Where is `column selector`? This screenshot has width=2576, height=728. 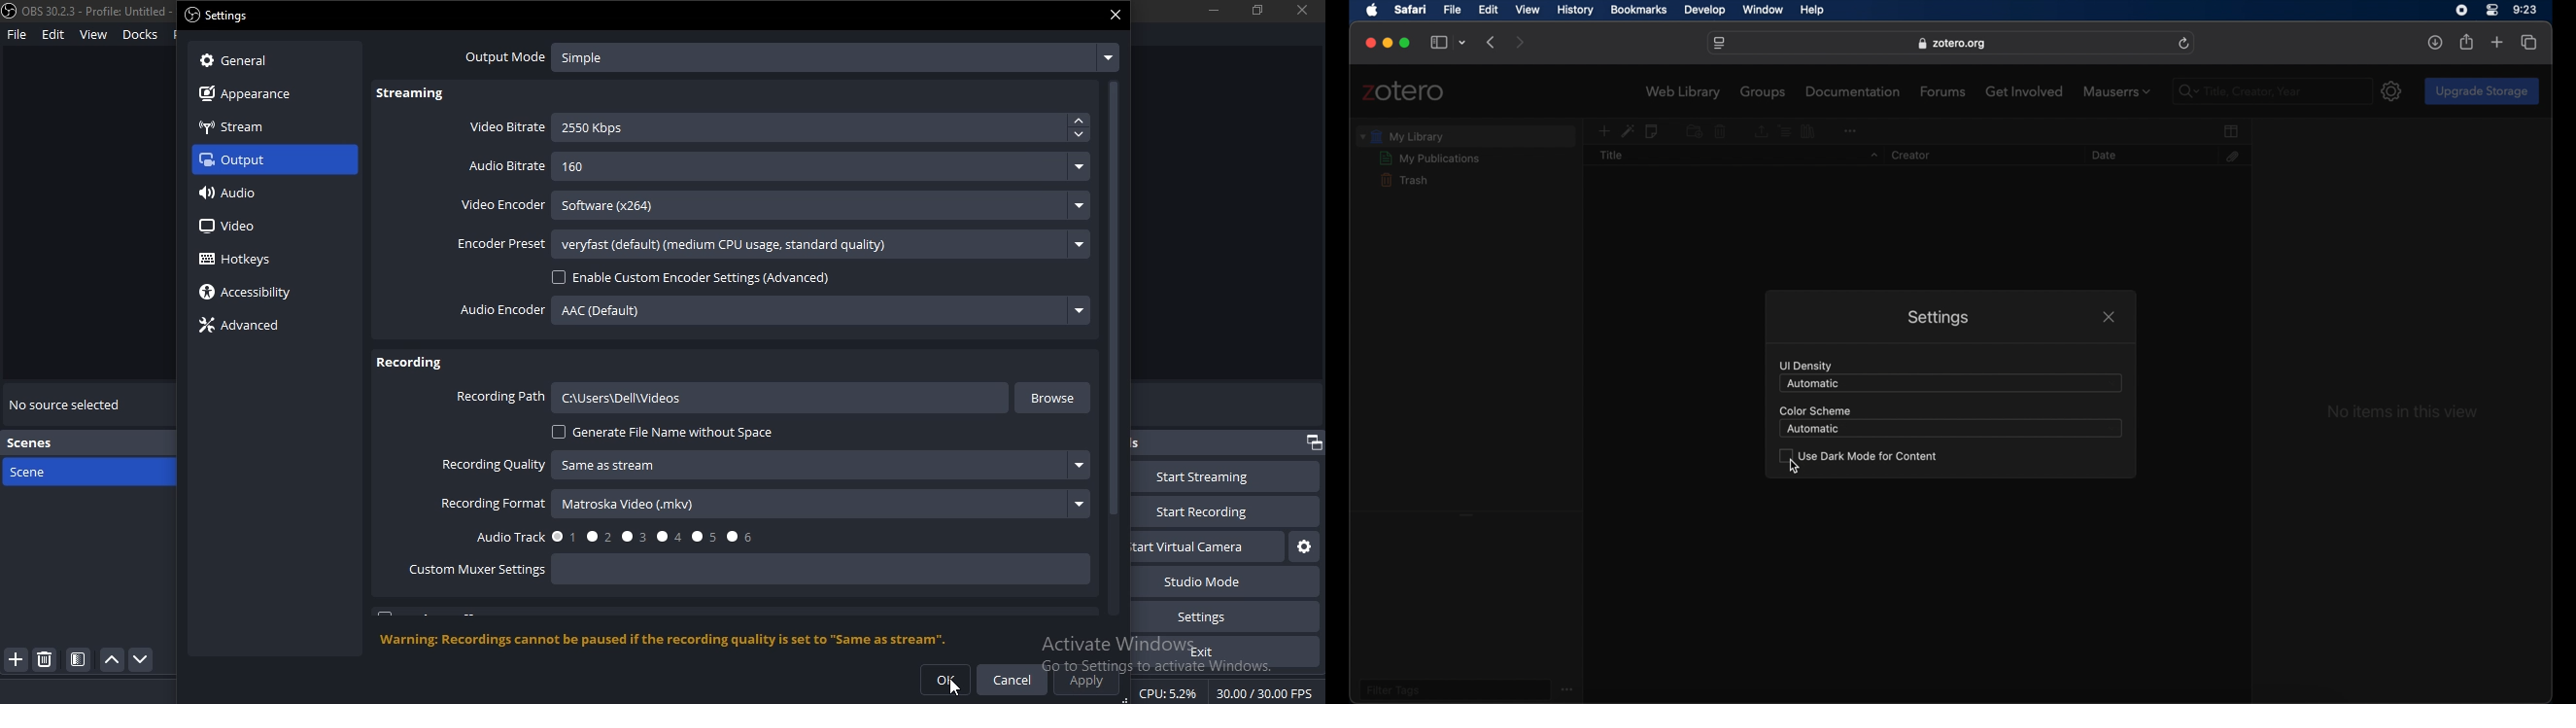
column selector is located at coordinates (2232, 131).